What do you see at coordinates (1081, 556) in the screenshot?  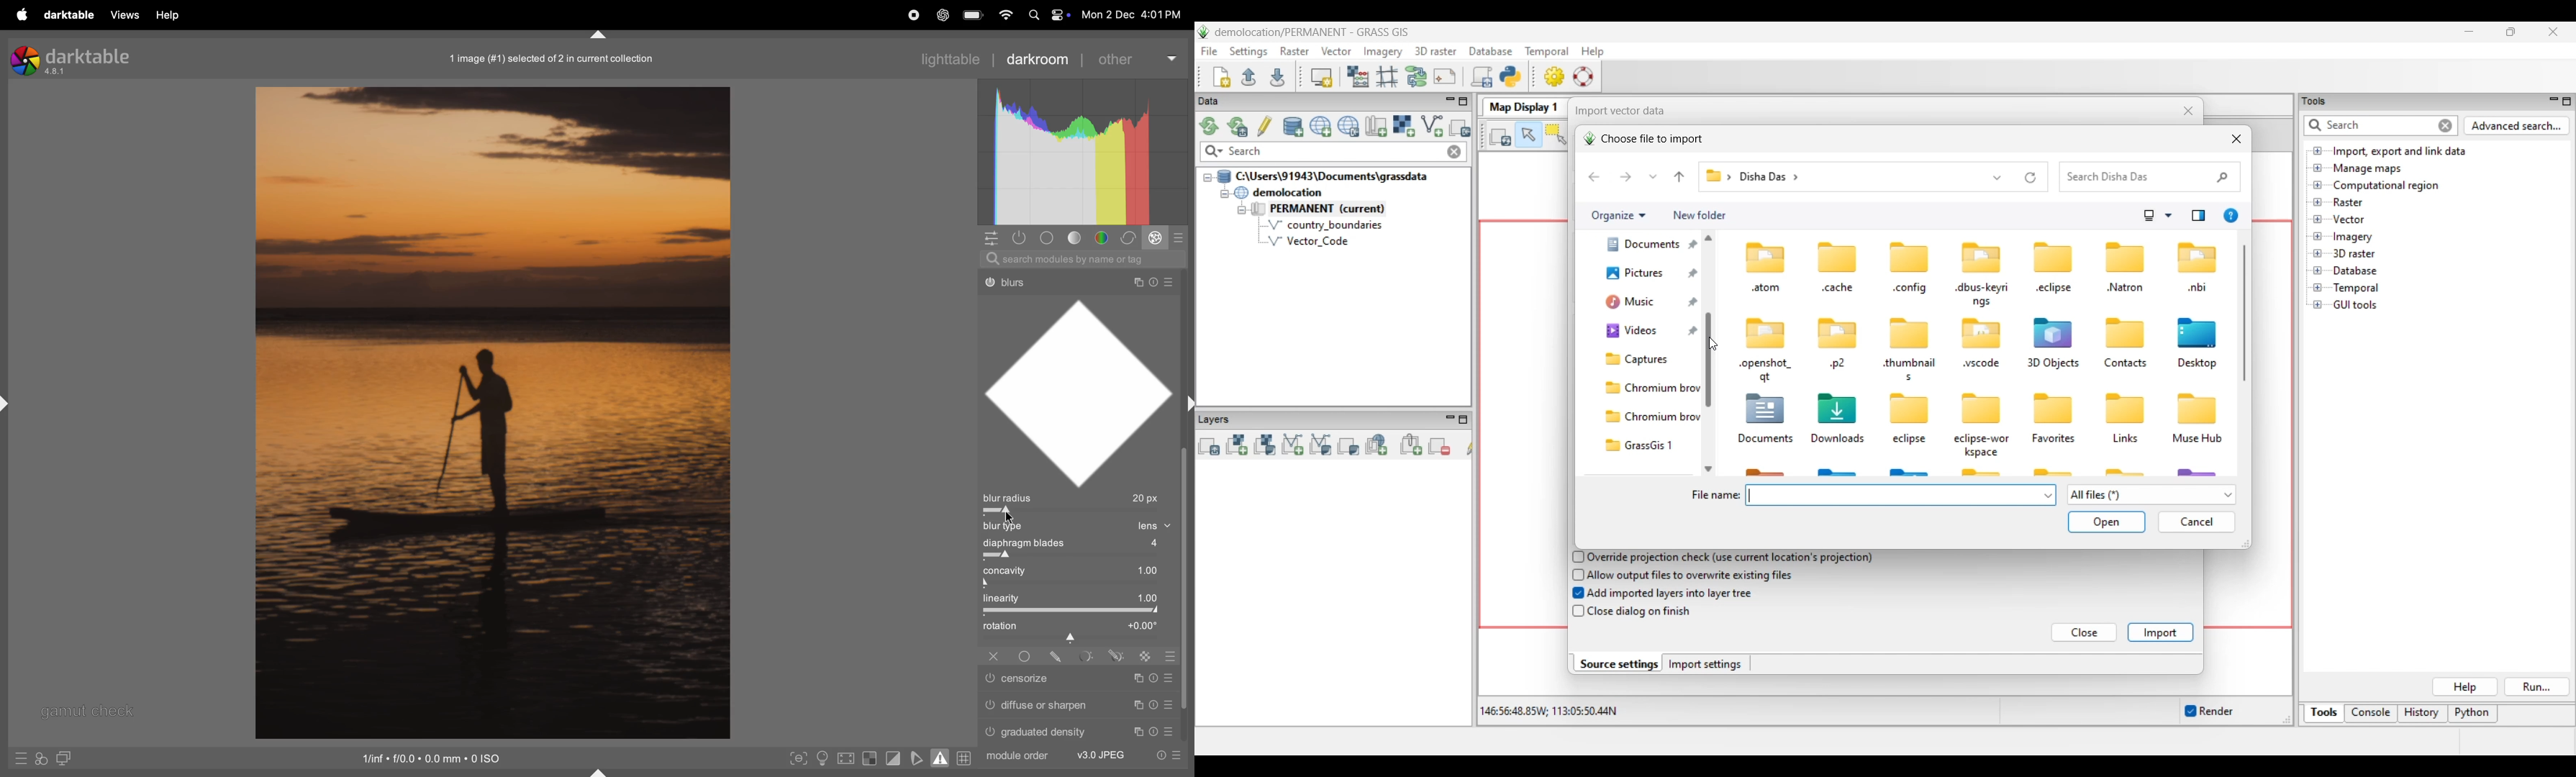 I see `toggle bar` at bounding box center [1081, 556].